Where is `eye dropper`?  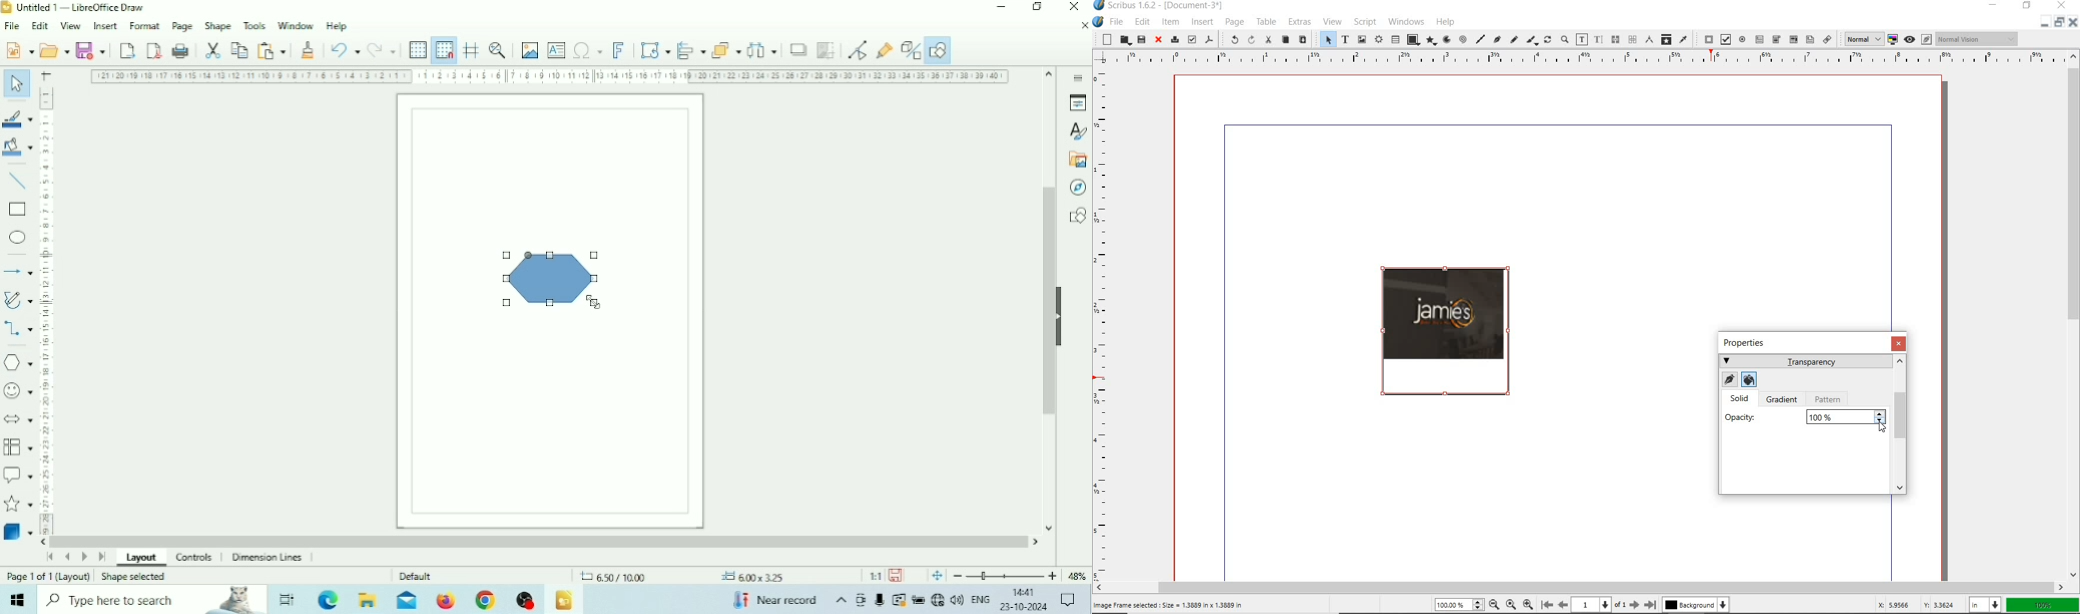 eye dropper is located at coordinates (1684, 39).